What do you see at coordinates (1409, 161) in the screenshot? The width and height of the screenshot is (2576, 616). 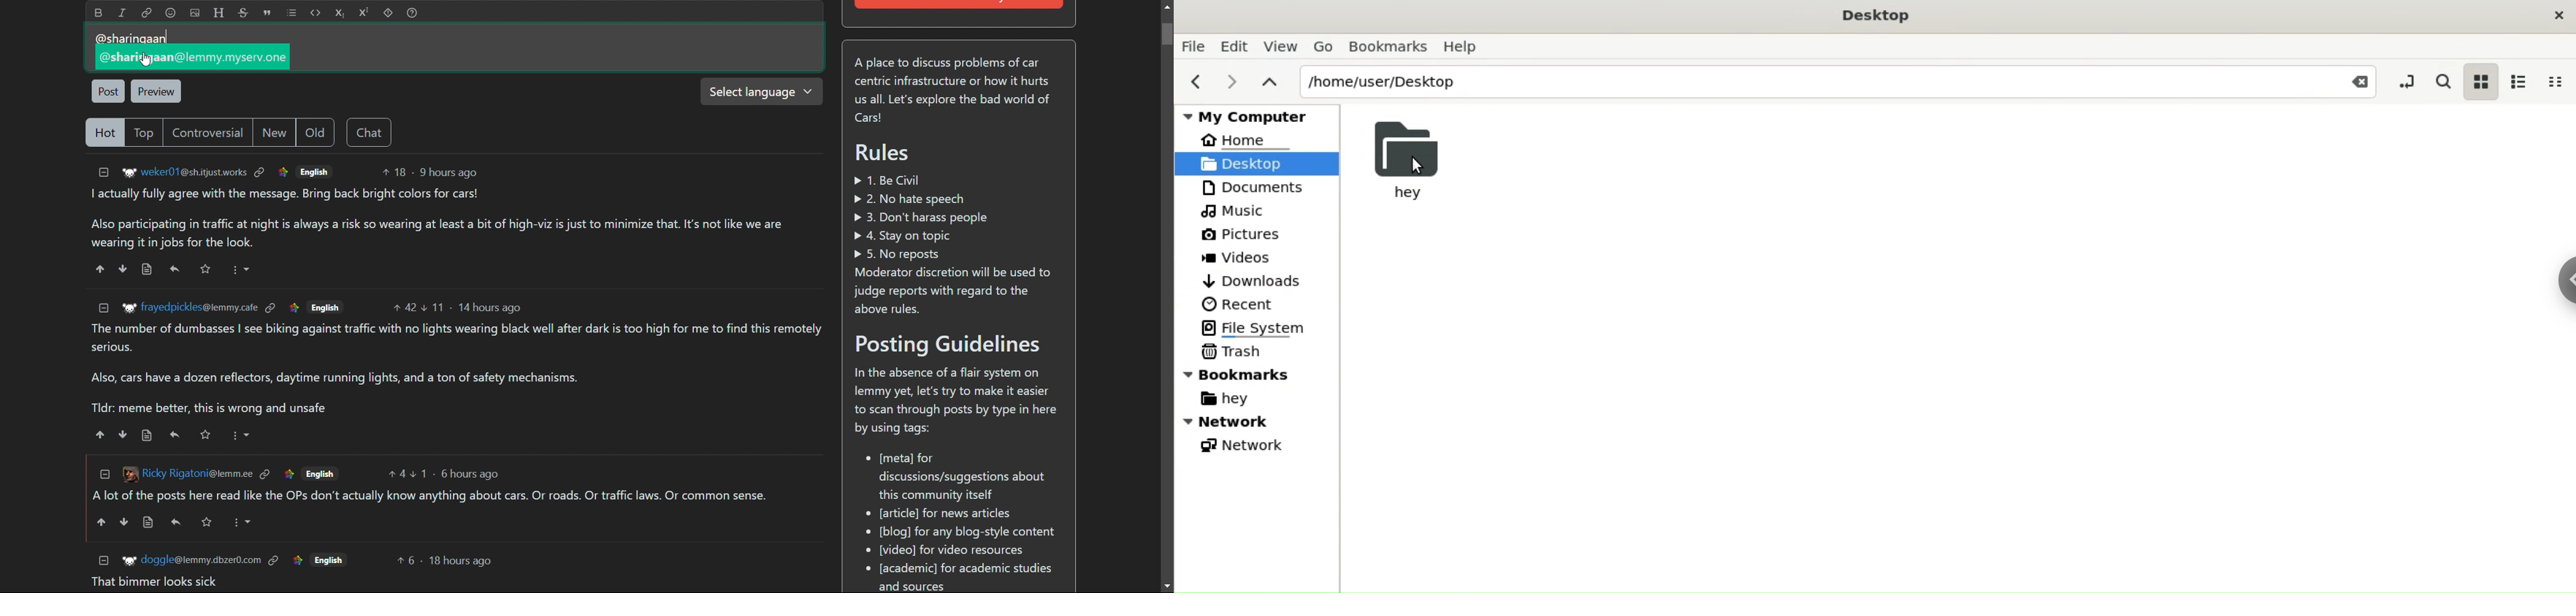 I see `hey` at bounding box center [1409, 161].